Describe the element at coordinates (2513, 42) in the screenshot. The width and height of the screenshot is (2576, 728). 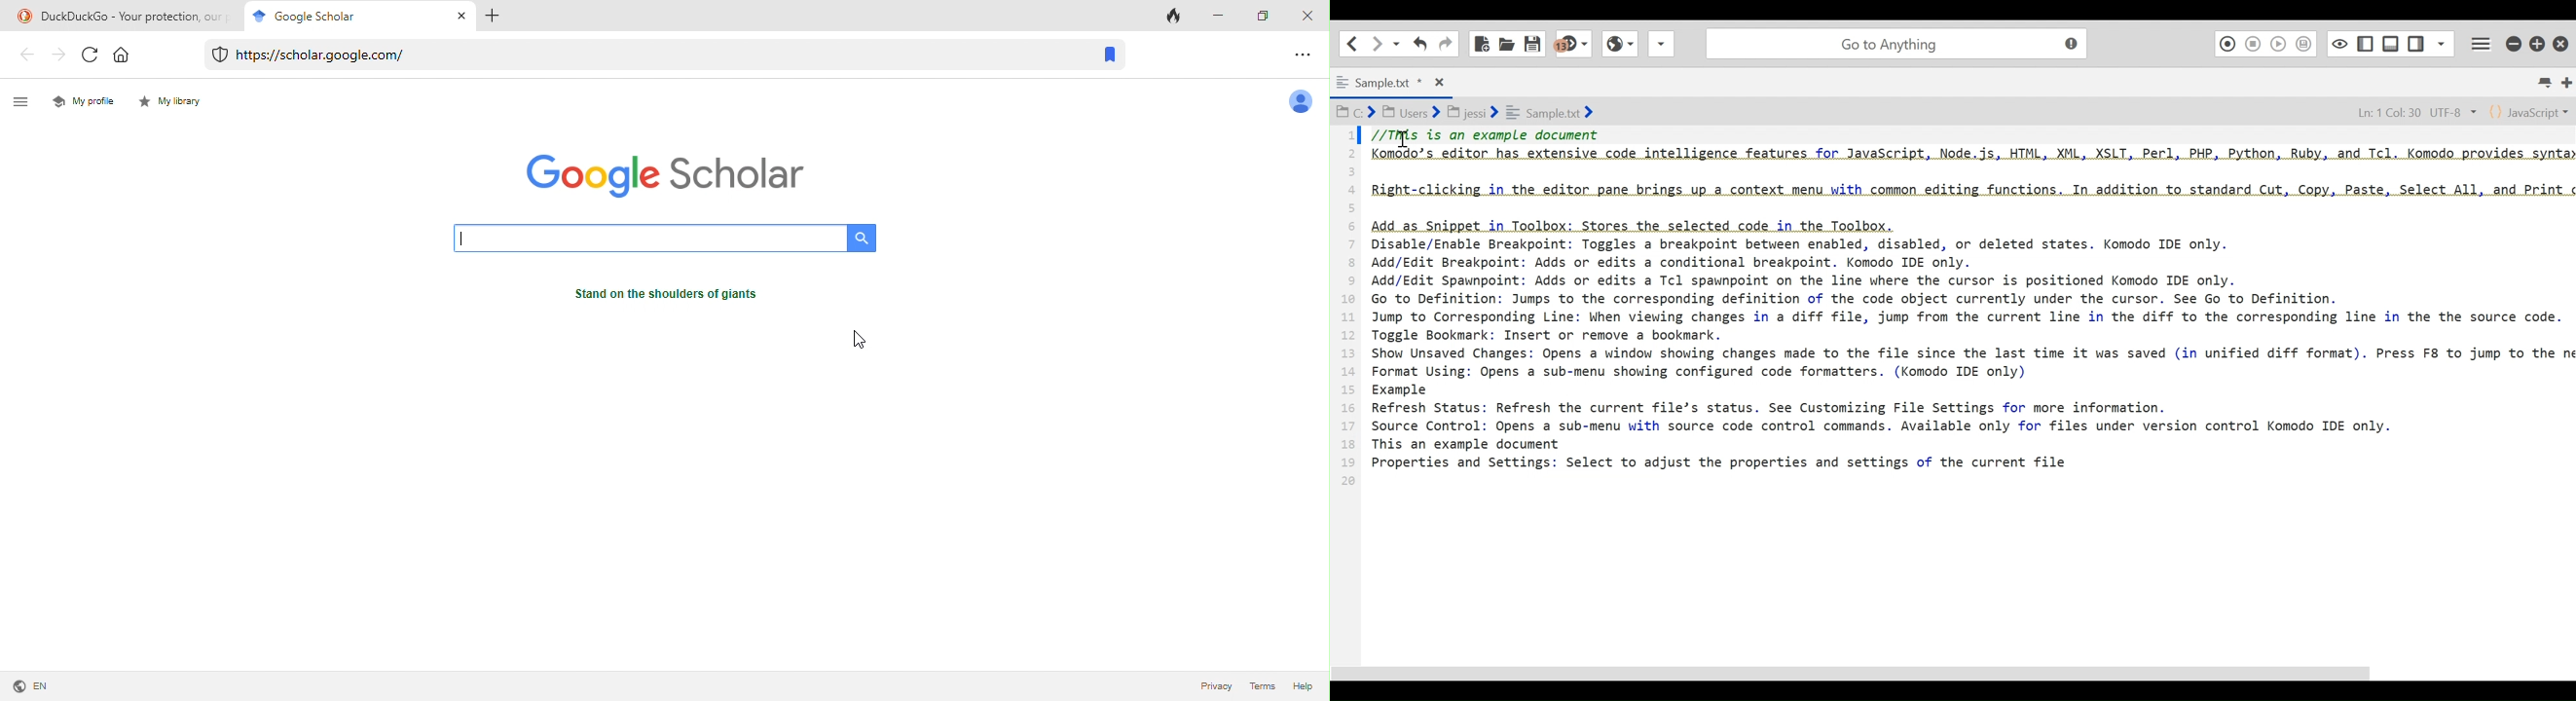
I see `minimize` at that location.